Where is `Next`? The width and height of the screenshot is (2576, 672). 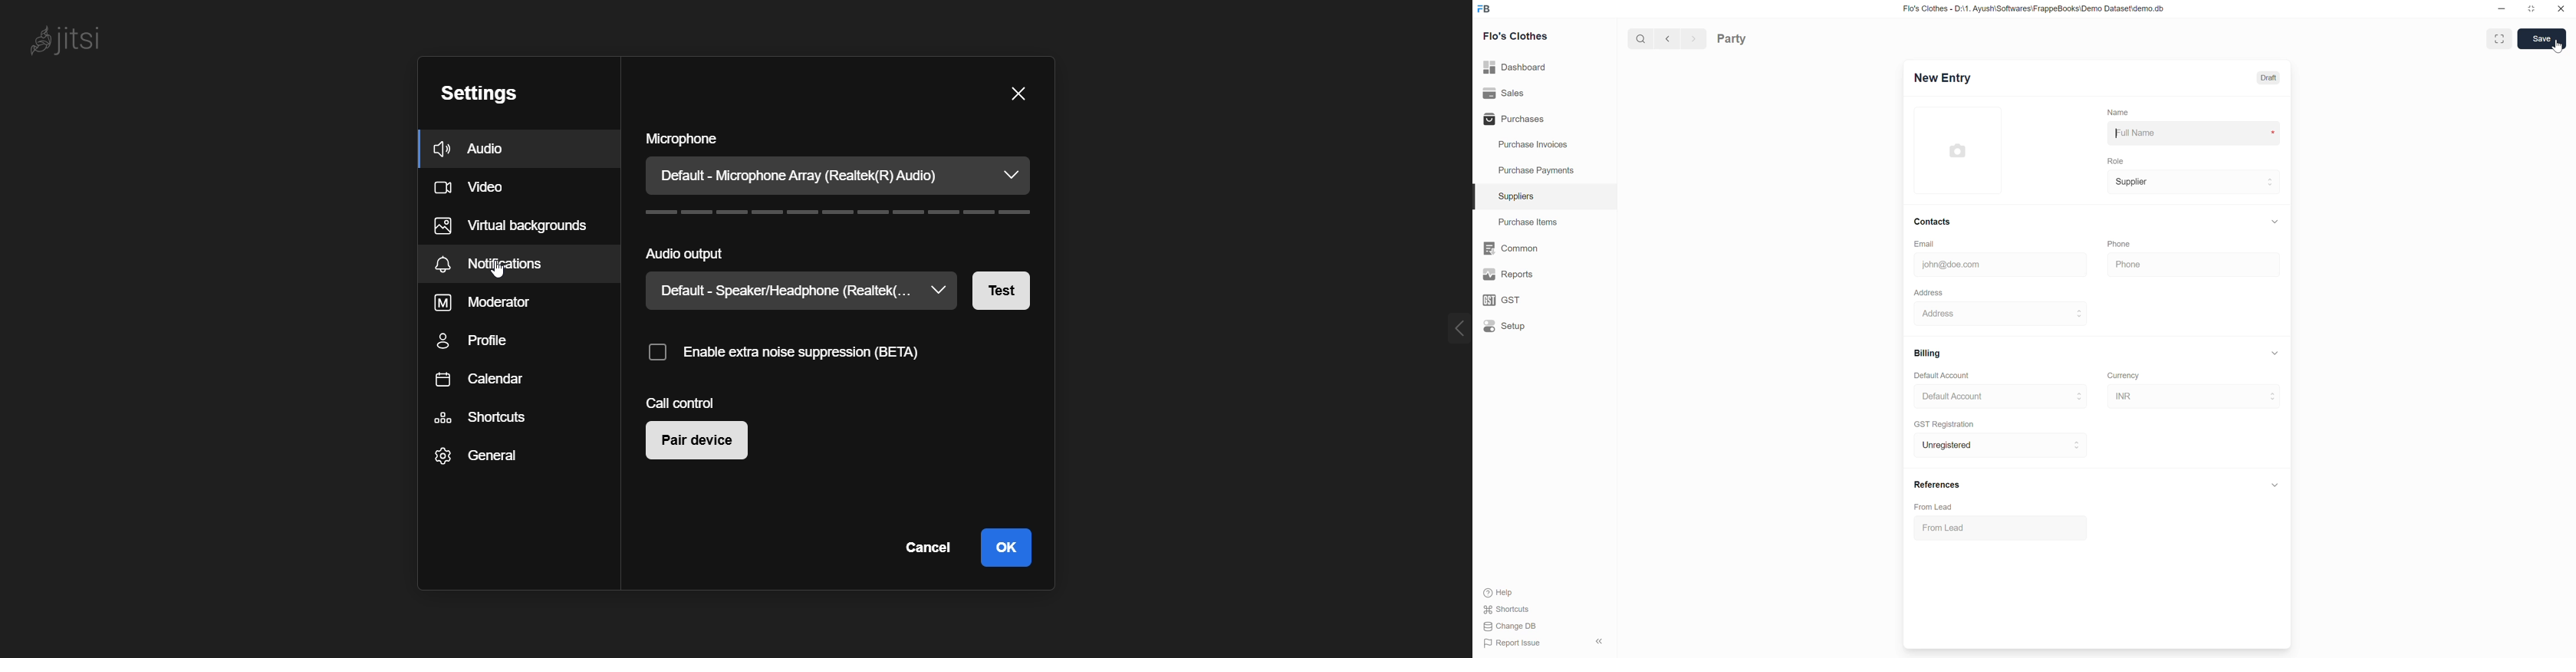
Next is located at coordinates (1694, 38).